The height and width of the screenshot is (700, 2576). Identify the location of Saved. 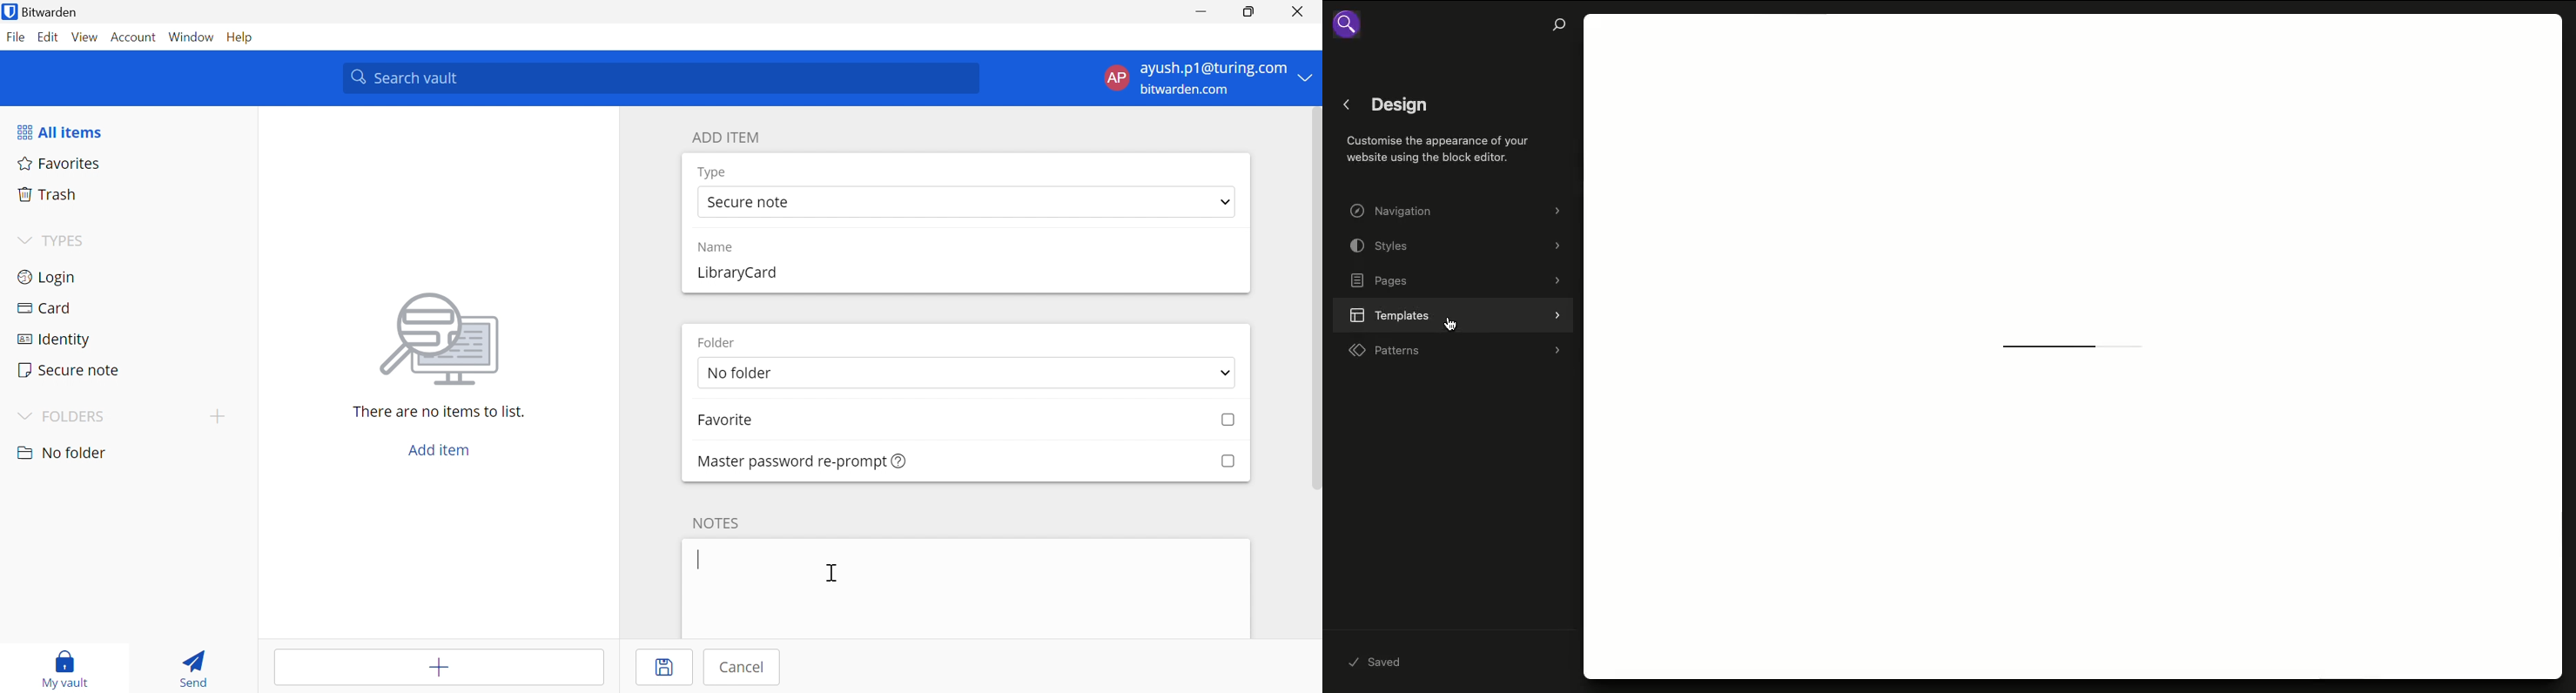
(1388, 663).